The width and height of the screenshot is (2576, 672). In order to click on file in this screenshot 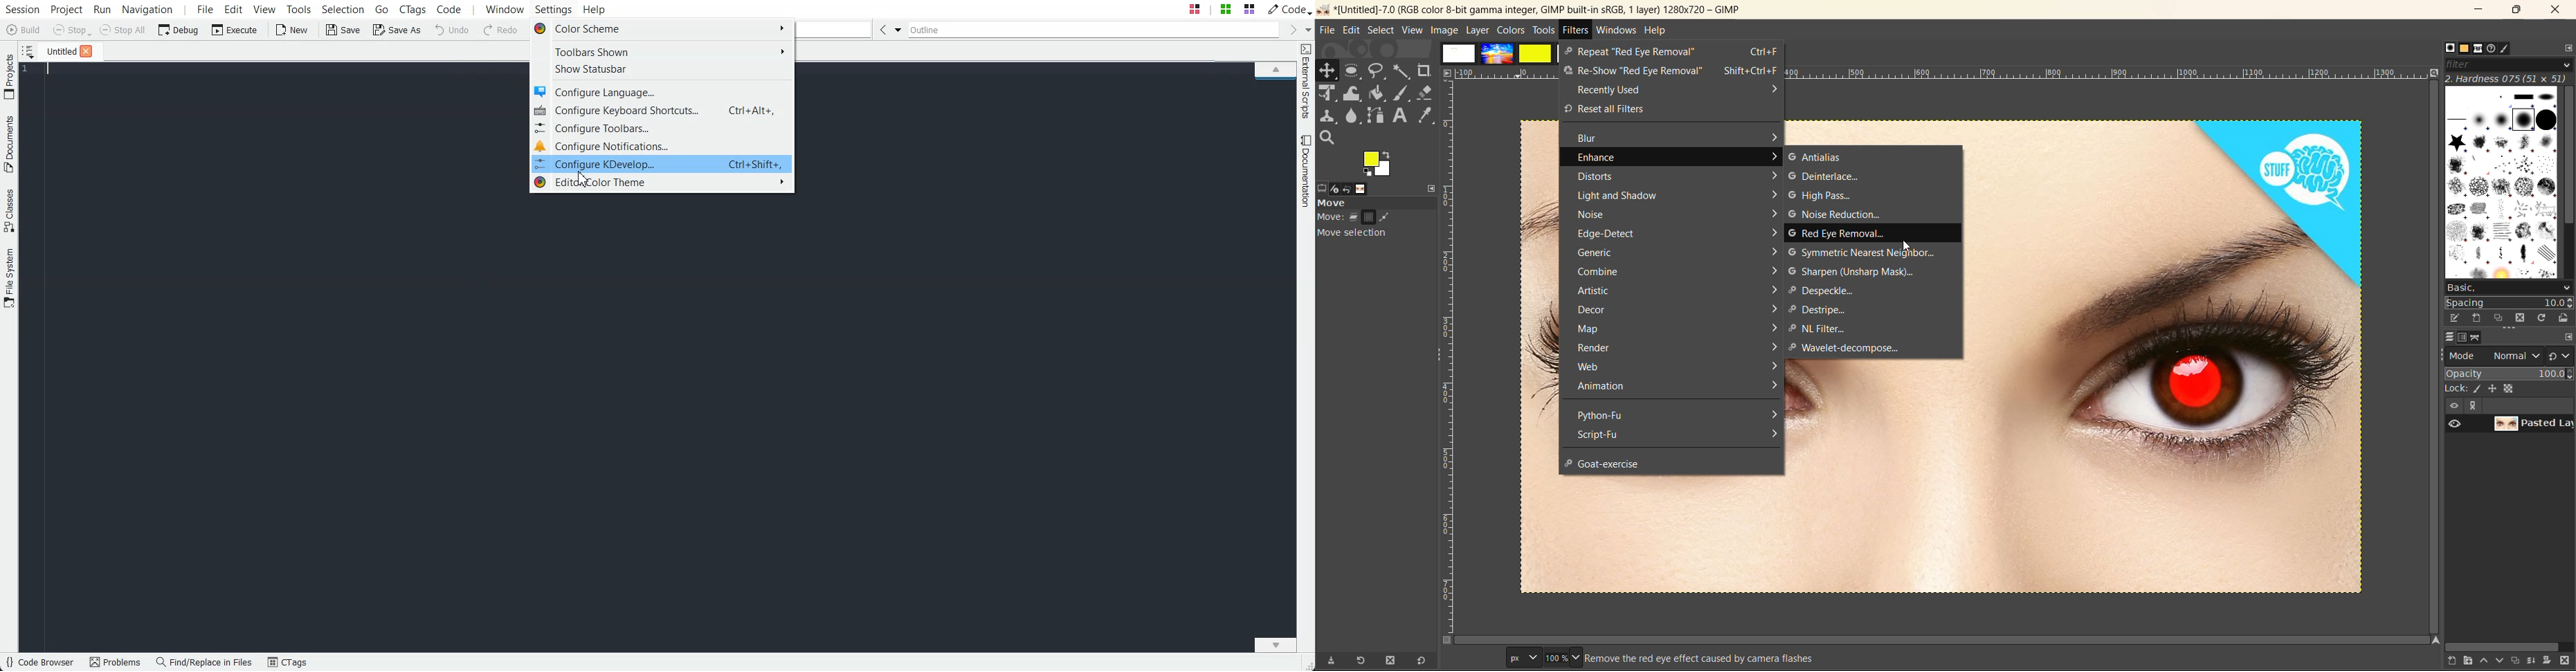, I will do `click(1324, 30)`.